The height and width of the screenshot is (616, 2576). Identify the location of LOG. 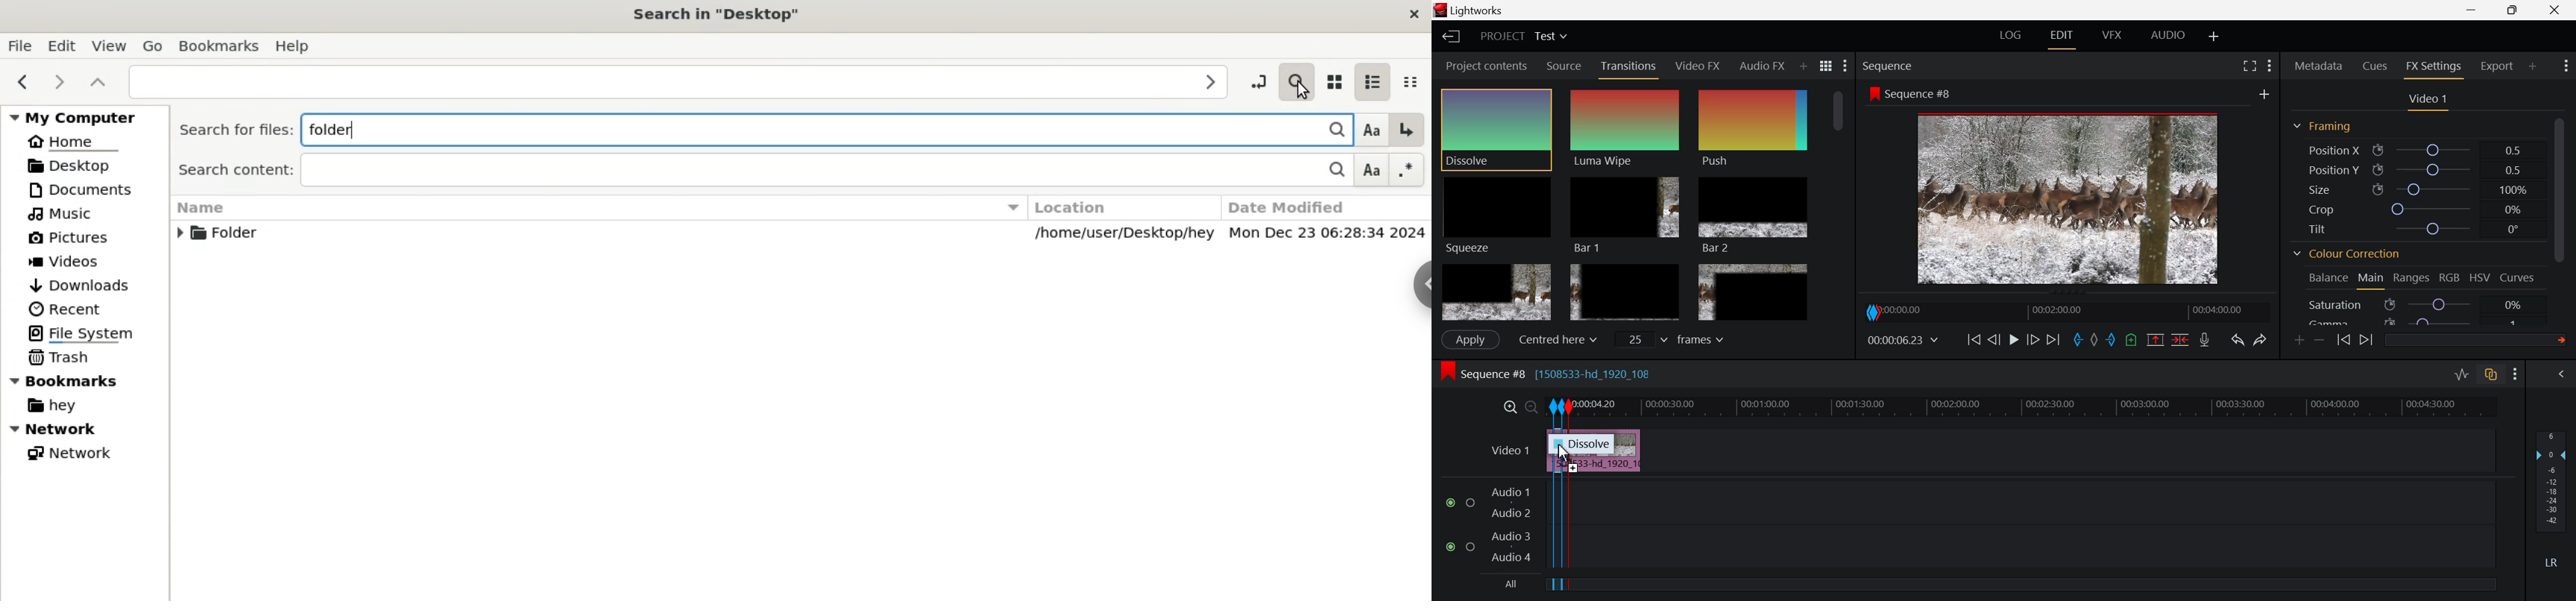
(2011, 37).